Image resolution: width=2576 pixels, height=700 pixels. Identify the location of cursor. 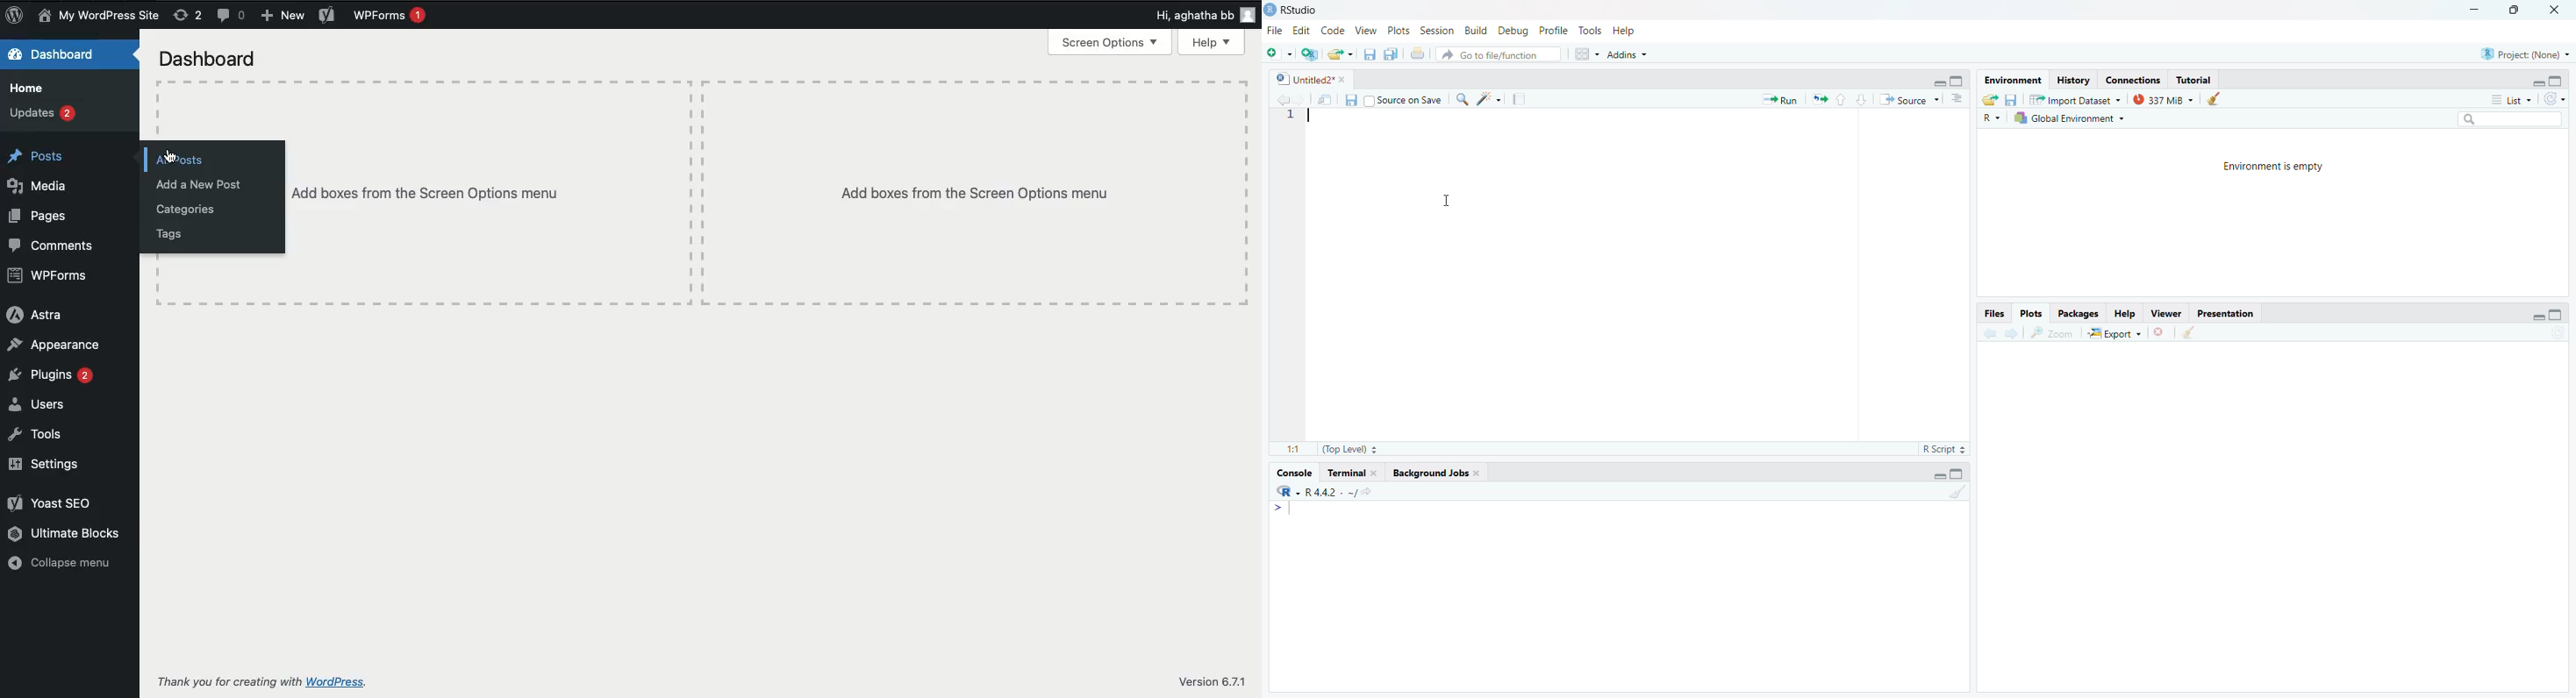
(172, 155).